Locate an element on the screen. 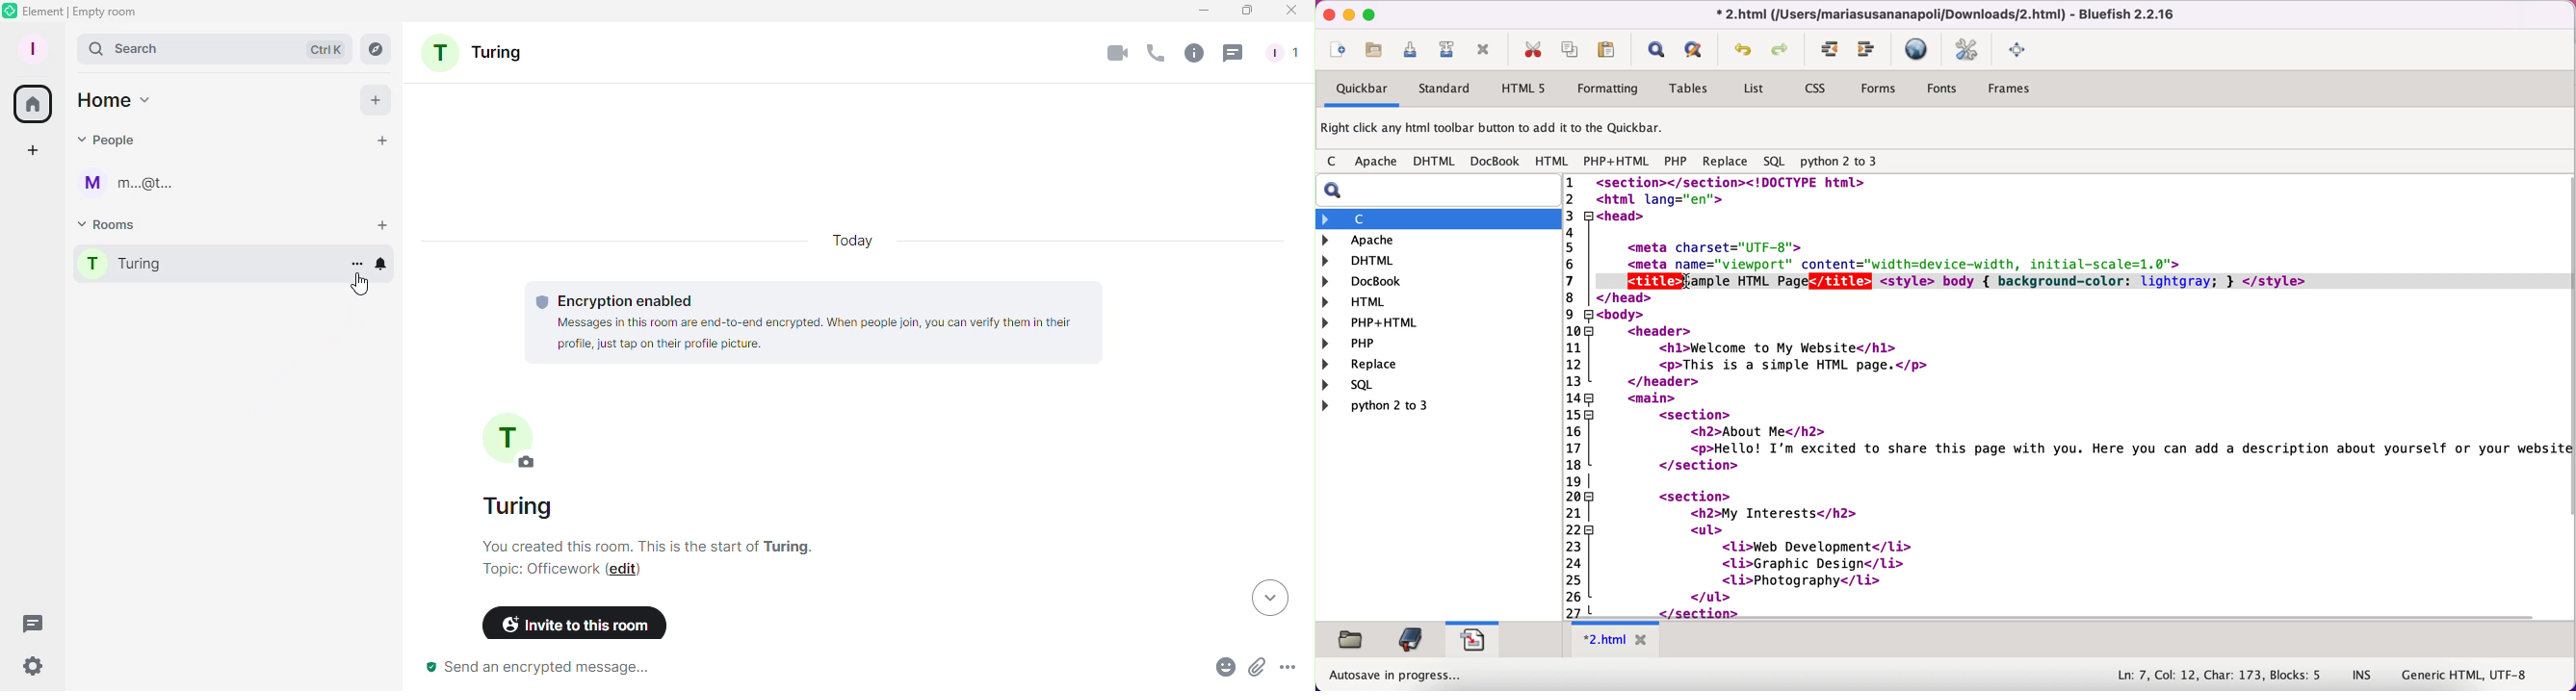  Home is located at coordinates (39, 104).